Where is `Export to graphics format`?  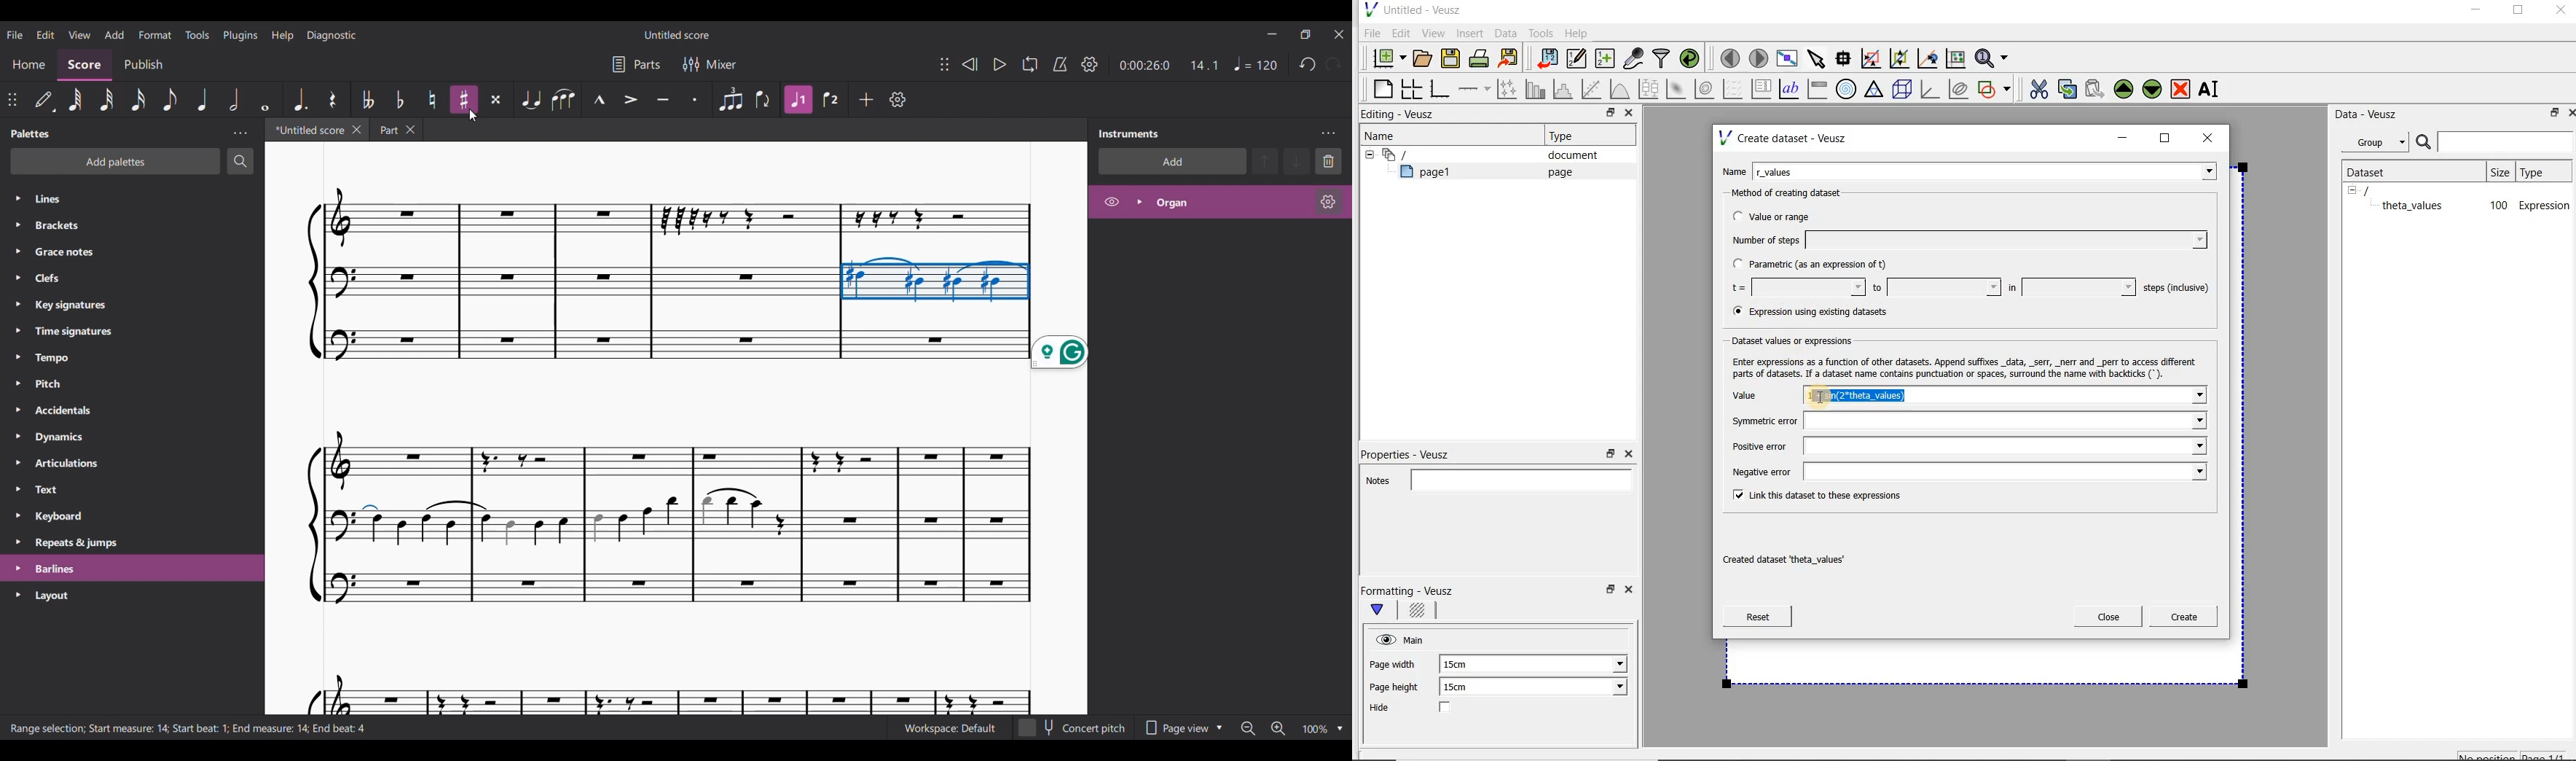 Export to graphics format is located at coordinates (1509, 60).